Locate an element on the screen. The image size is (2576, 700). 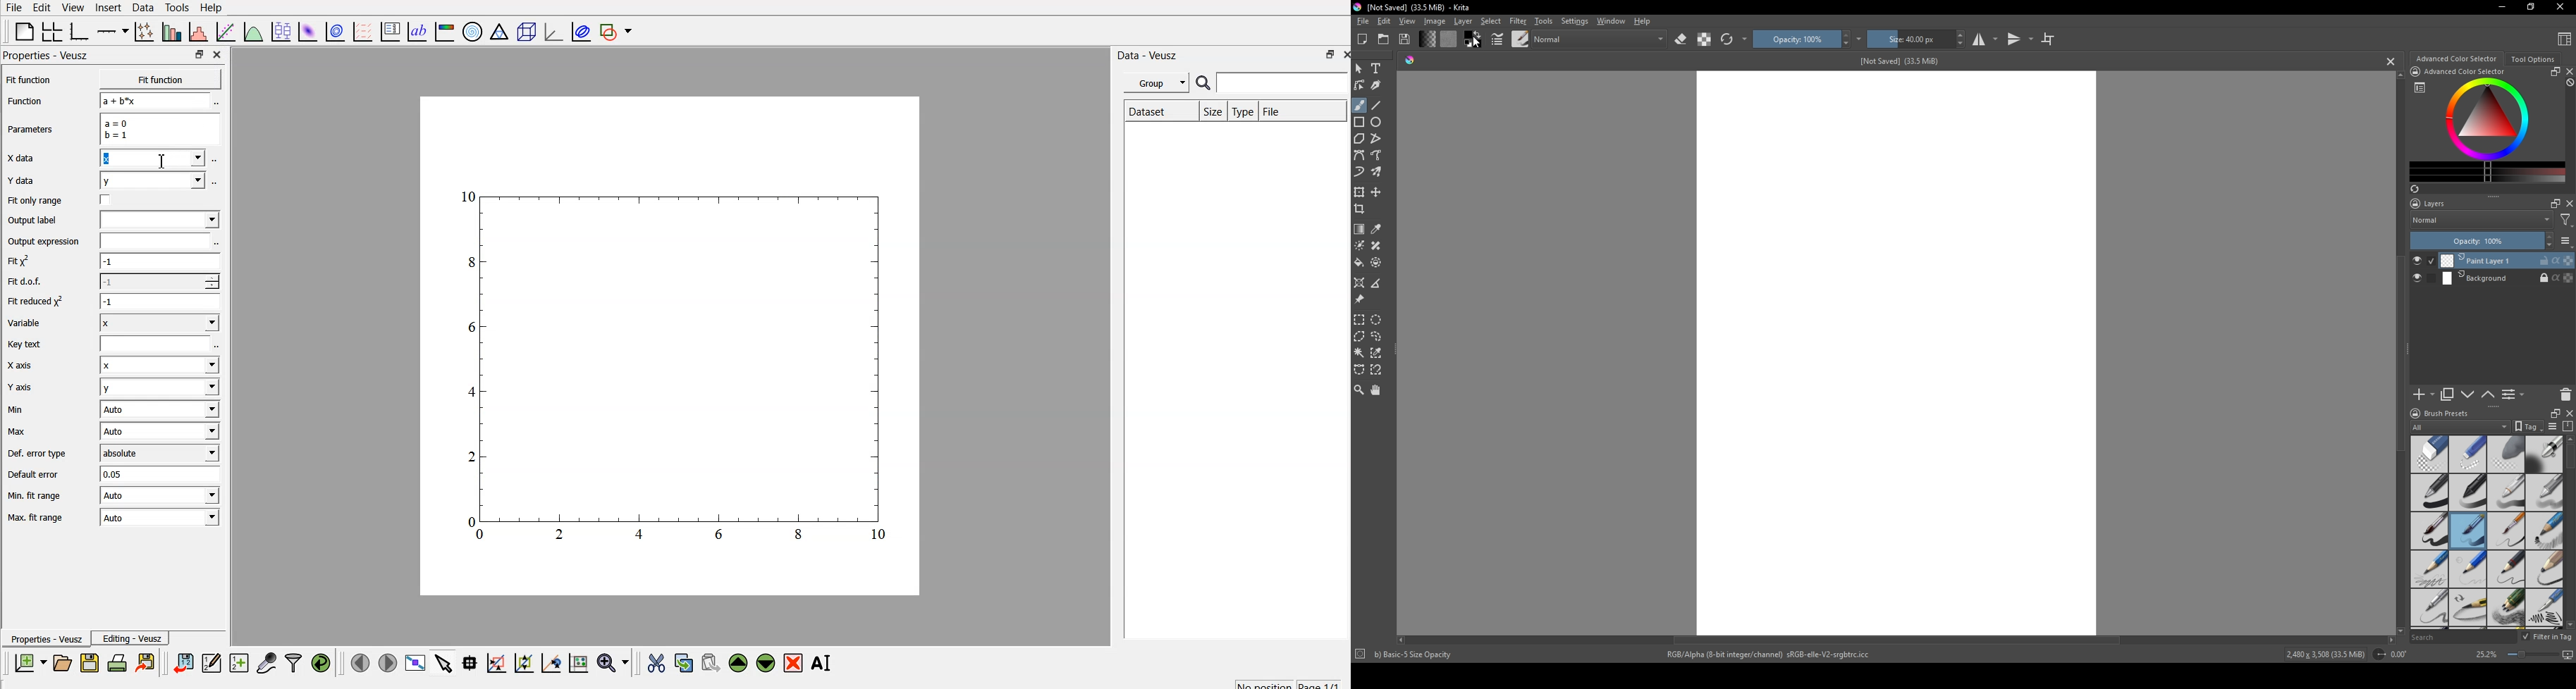
measure is located at coordinates (1379, 283).